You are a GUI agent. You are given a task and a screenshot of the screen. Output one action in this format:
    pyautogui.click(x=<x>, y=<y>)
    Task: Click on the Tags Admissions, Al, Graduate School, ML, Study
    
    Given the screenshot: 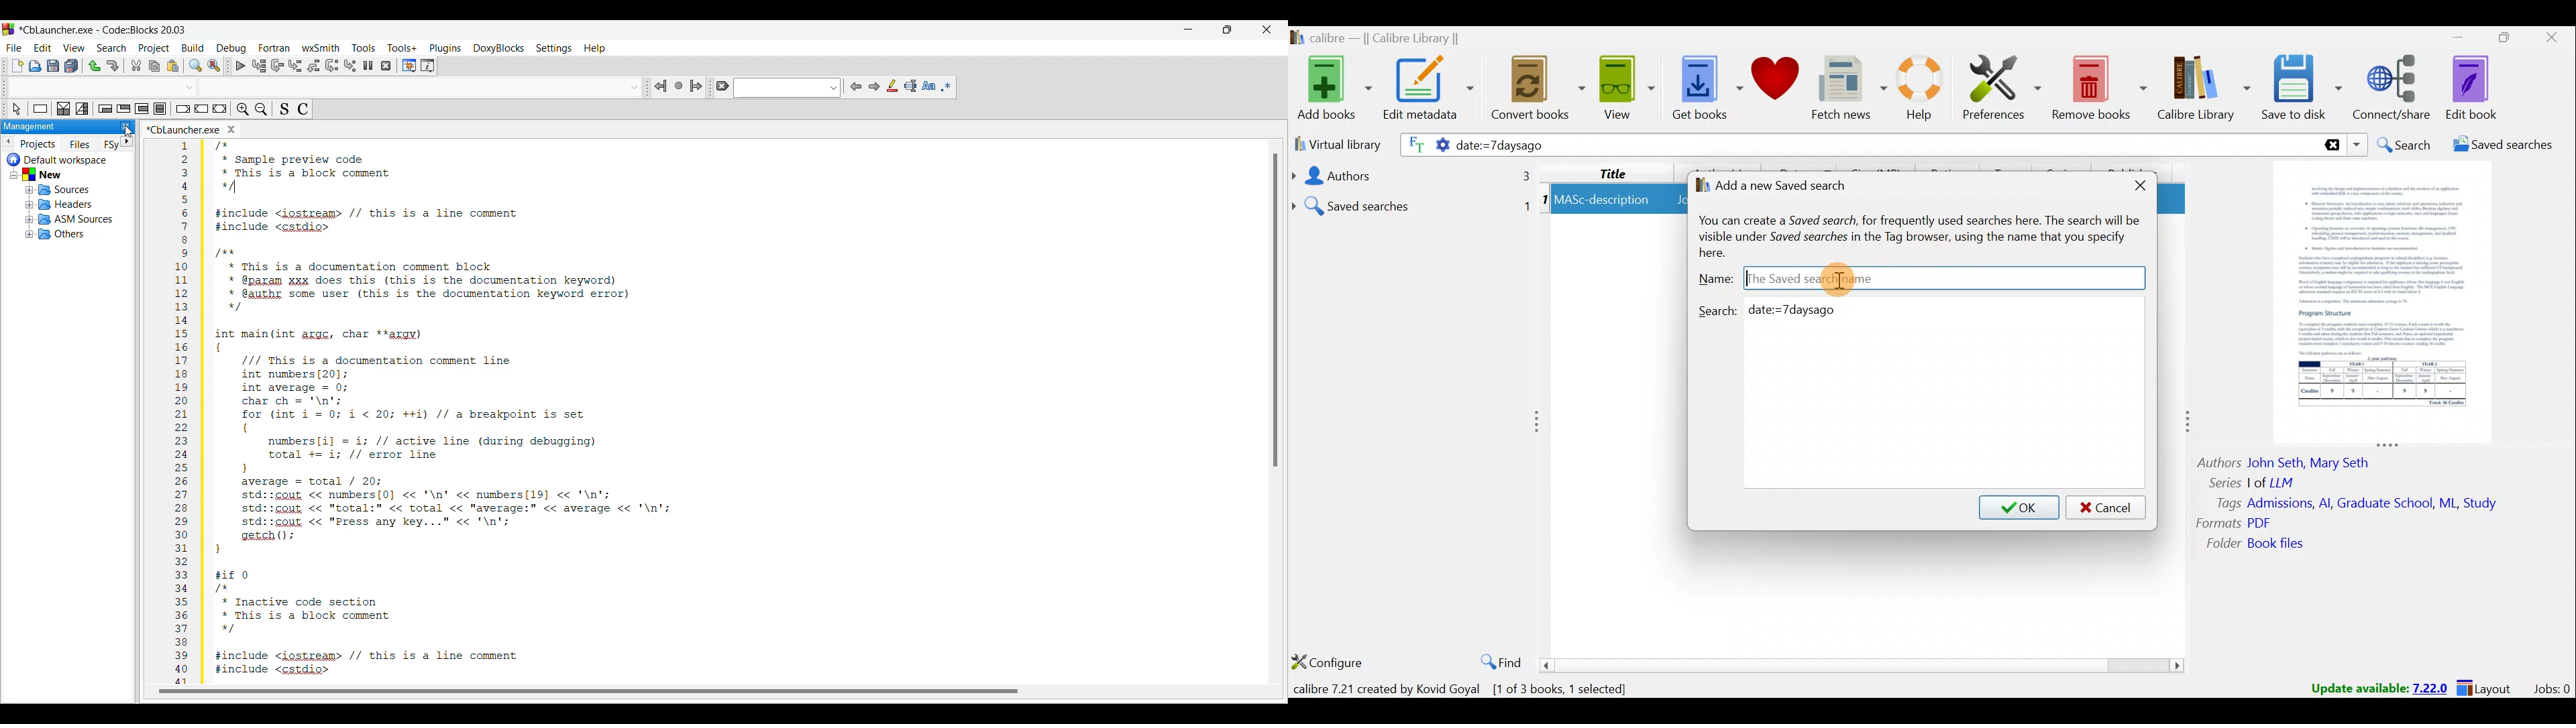 What is the action you would take?
    pyautogui.click(x=2358, y=503)
    